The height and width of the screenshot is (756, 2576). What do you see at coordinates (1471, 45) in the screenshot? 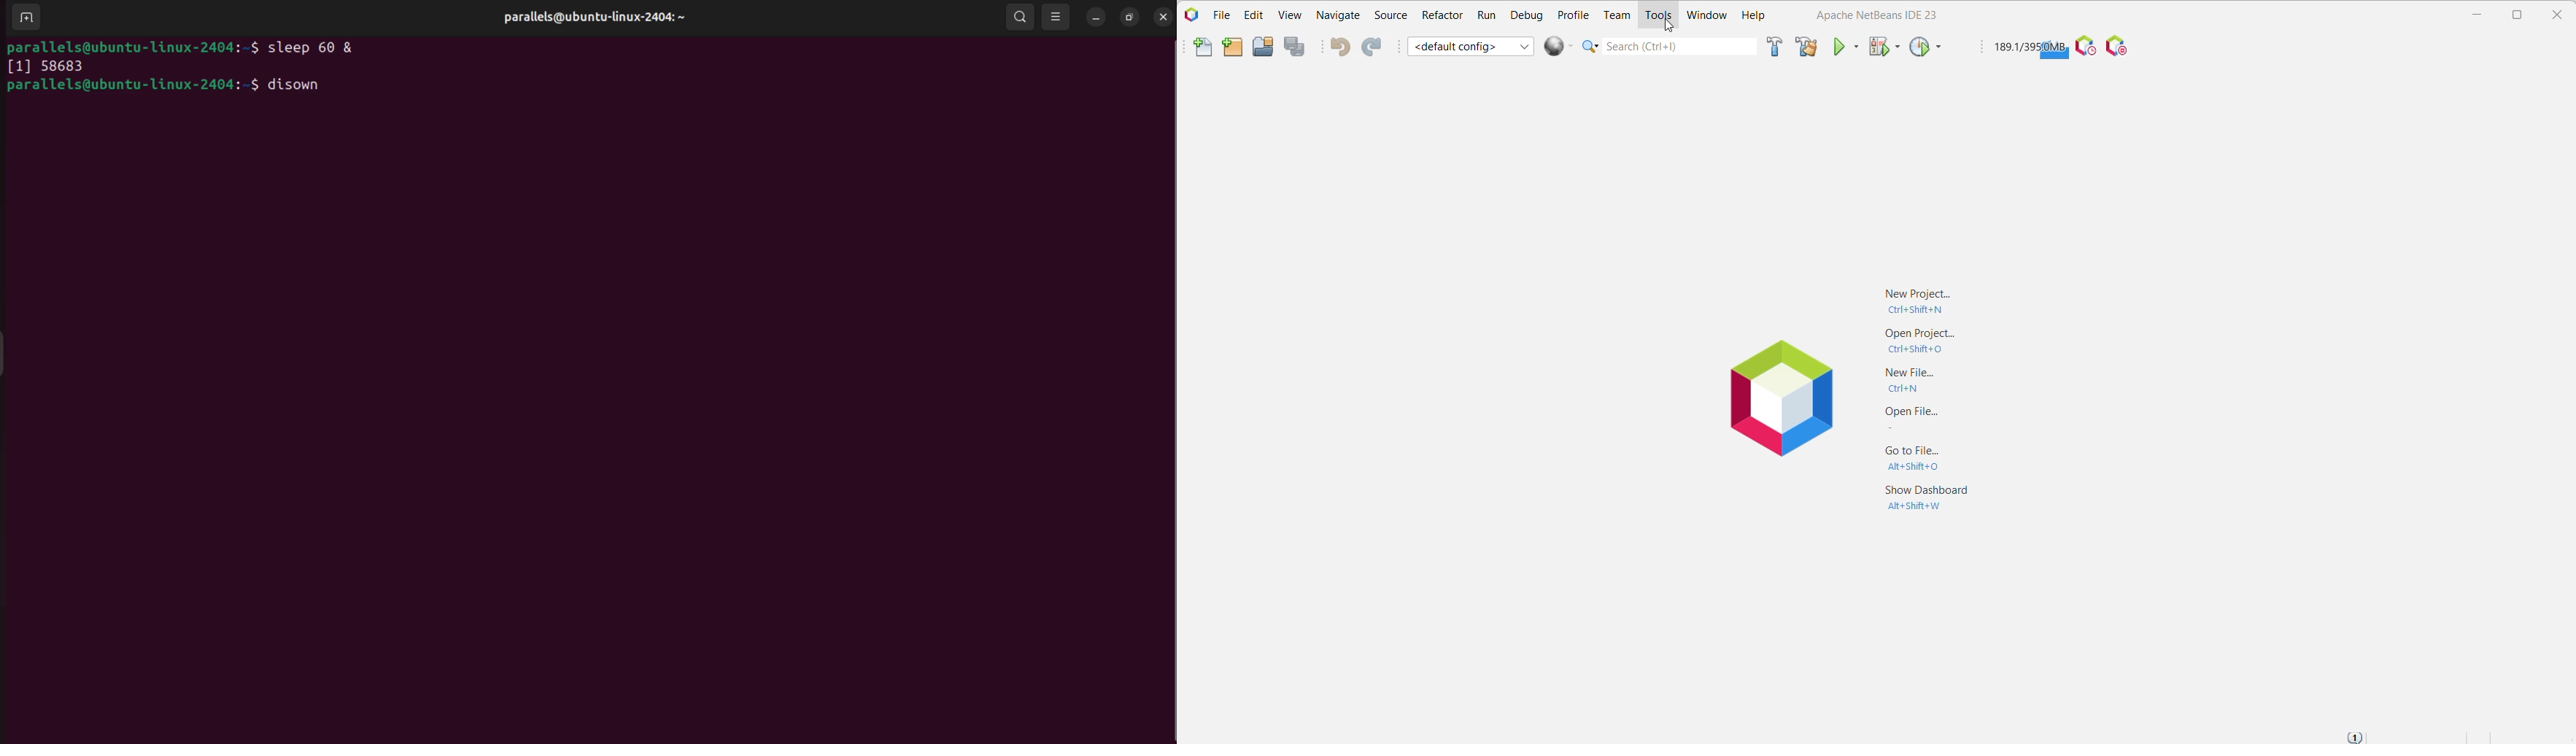
I see `Set Project Configuration` at bounding box center [1471, 45].